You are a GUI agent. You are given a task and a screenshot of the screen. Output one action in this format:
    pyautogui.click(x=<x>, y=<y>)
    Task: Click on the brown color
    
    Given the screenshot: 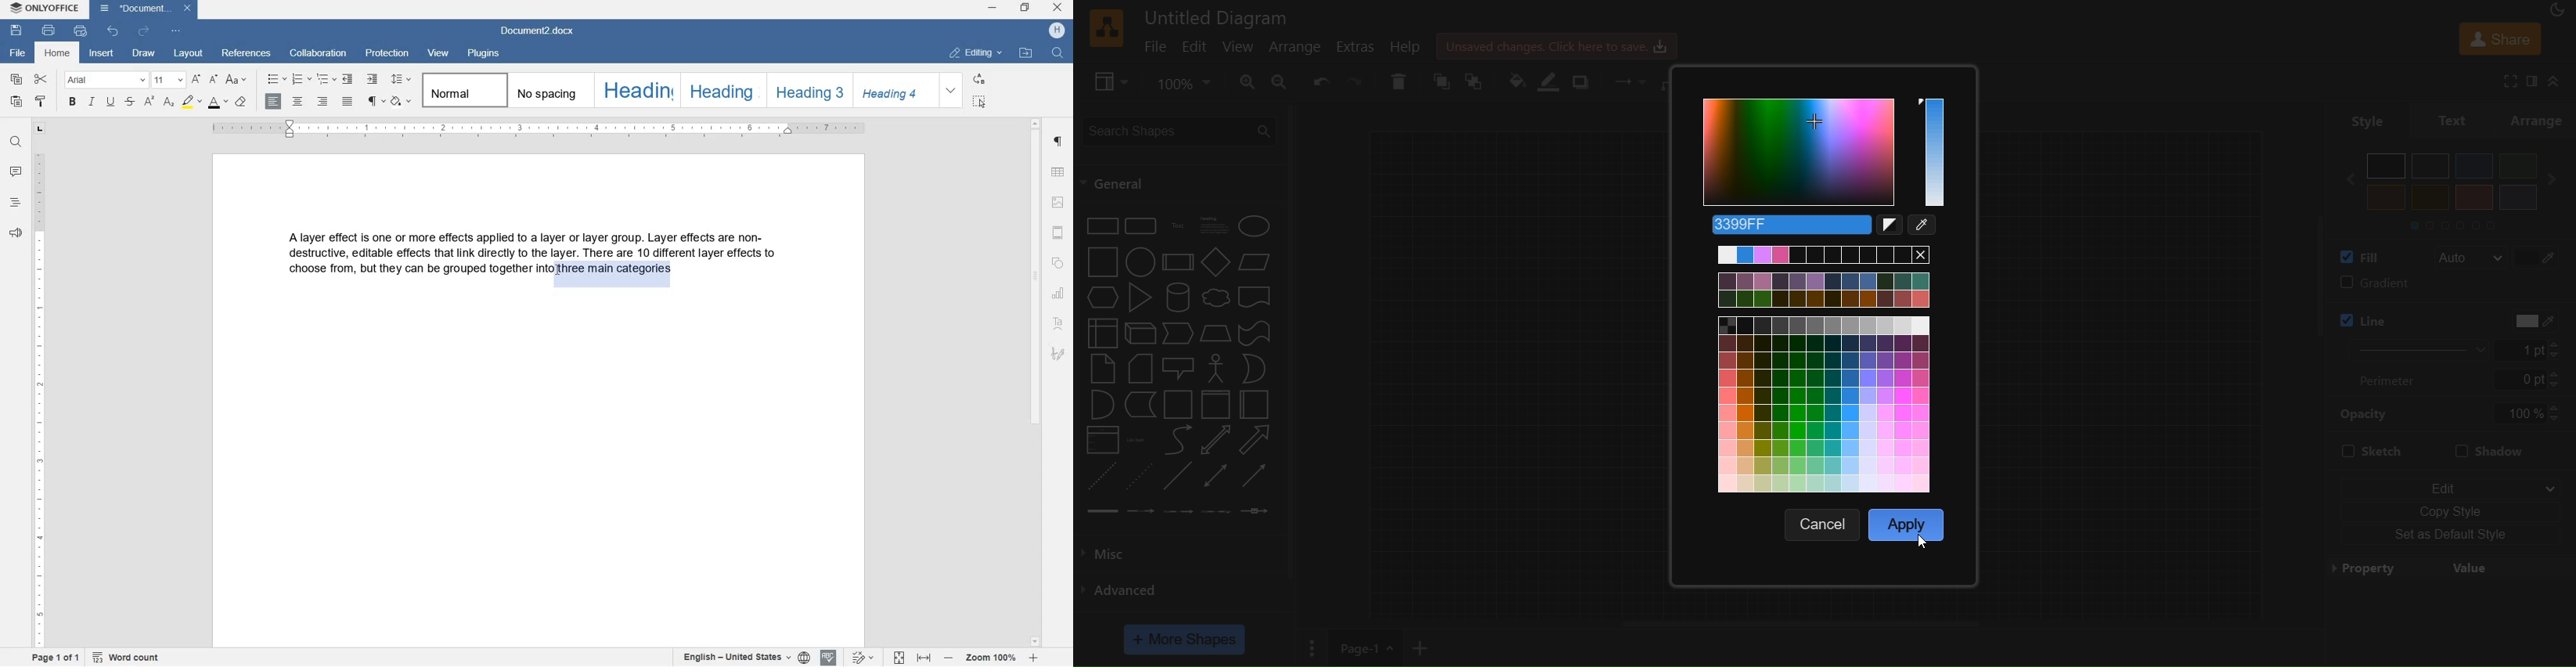 What is the action you would take?
    pyautogui.click(x=2473, y=197)
    